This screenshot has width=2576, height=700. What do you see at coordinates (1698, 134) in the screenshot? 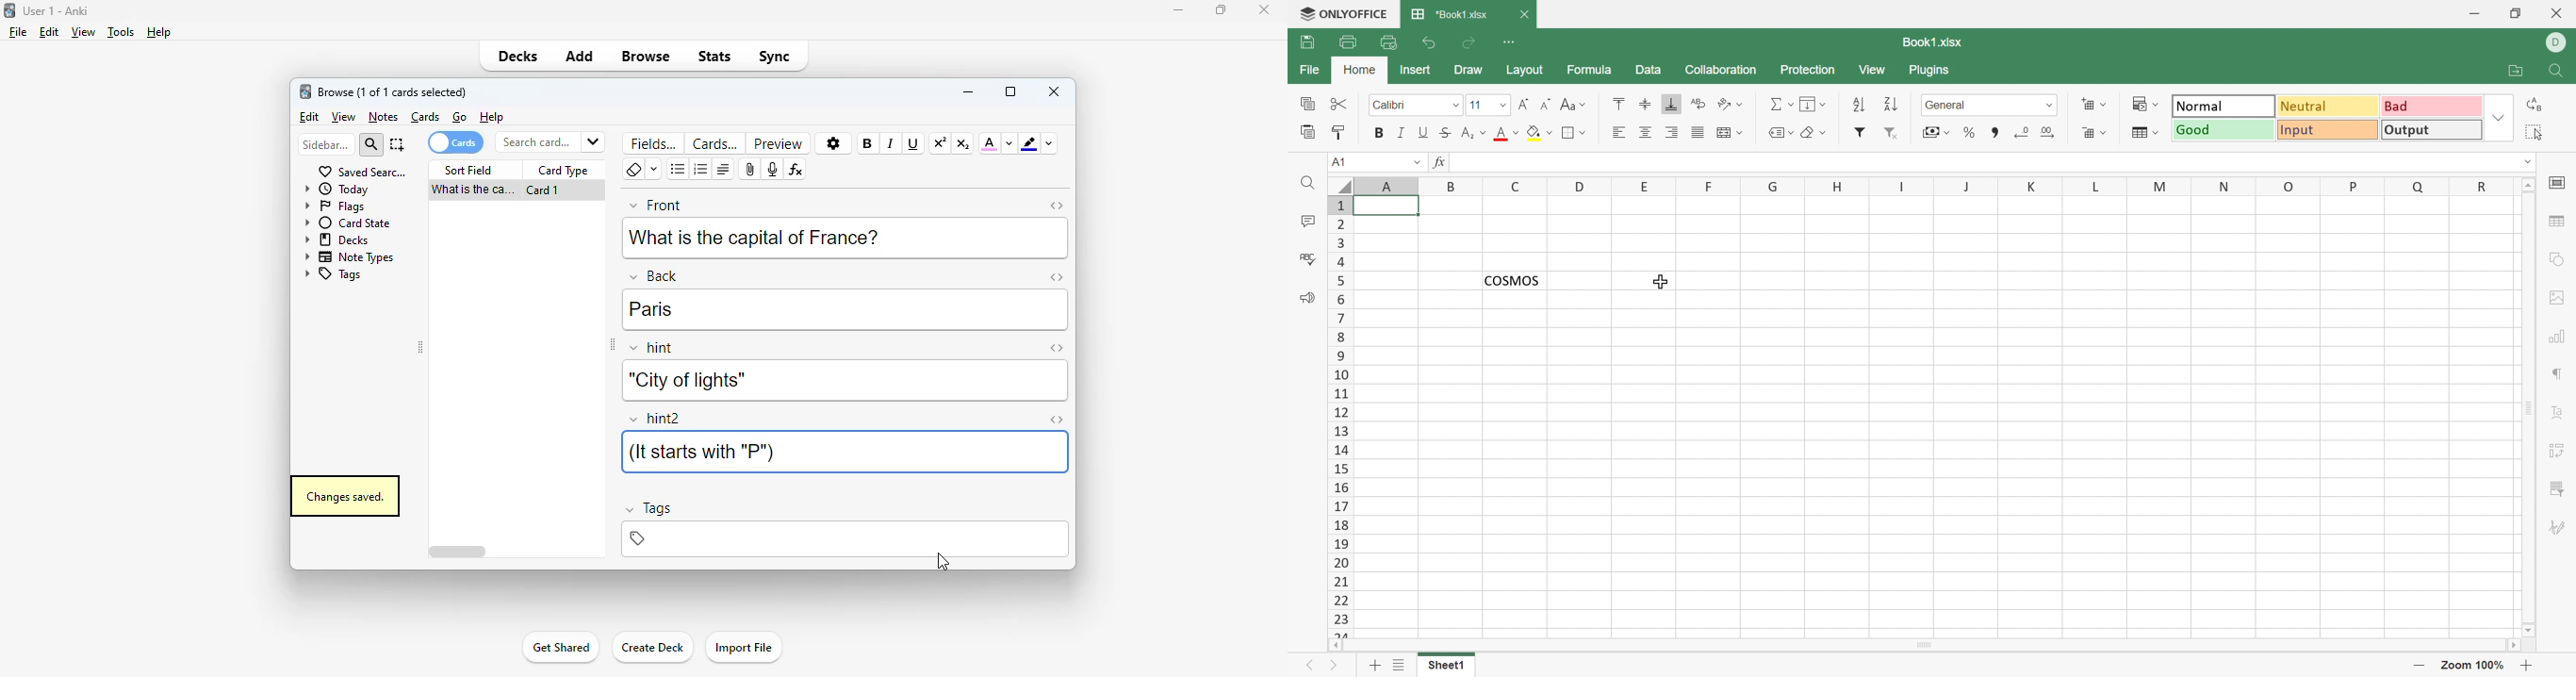
I see `Justified` at bounding box center [1698, 134].